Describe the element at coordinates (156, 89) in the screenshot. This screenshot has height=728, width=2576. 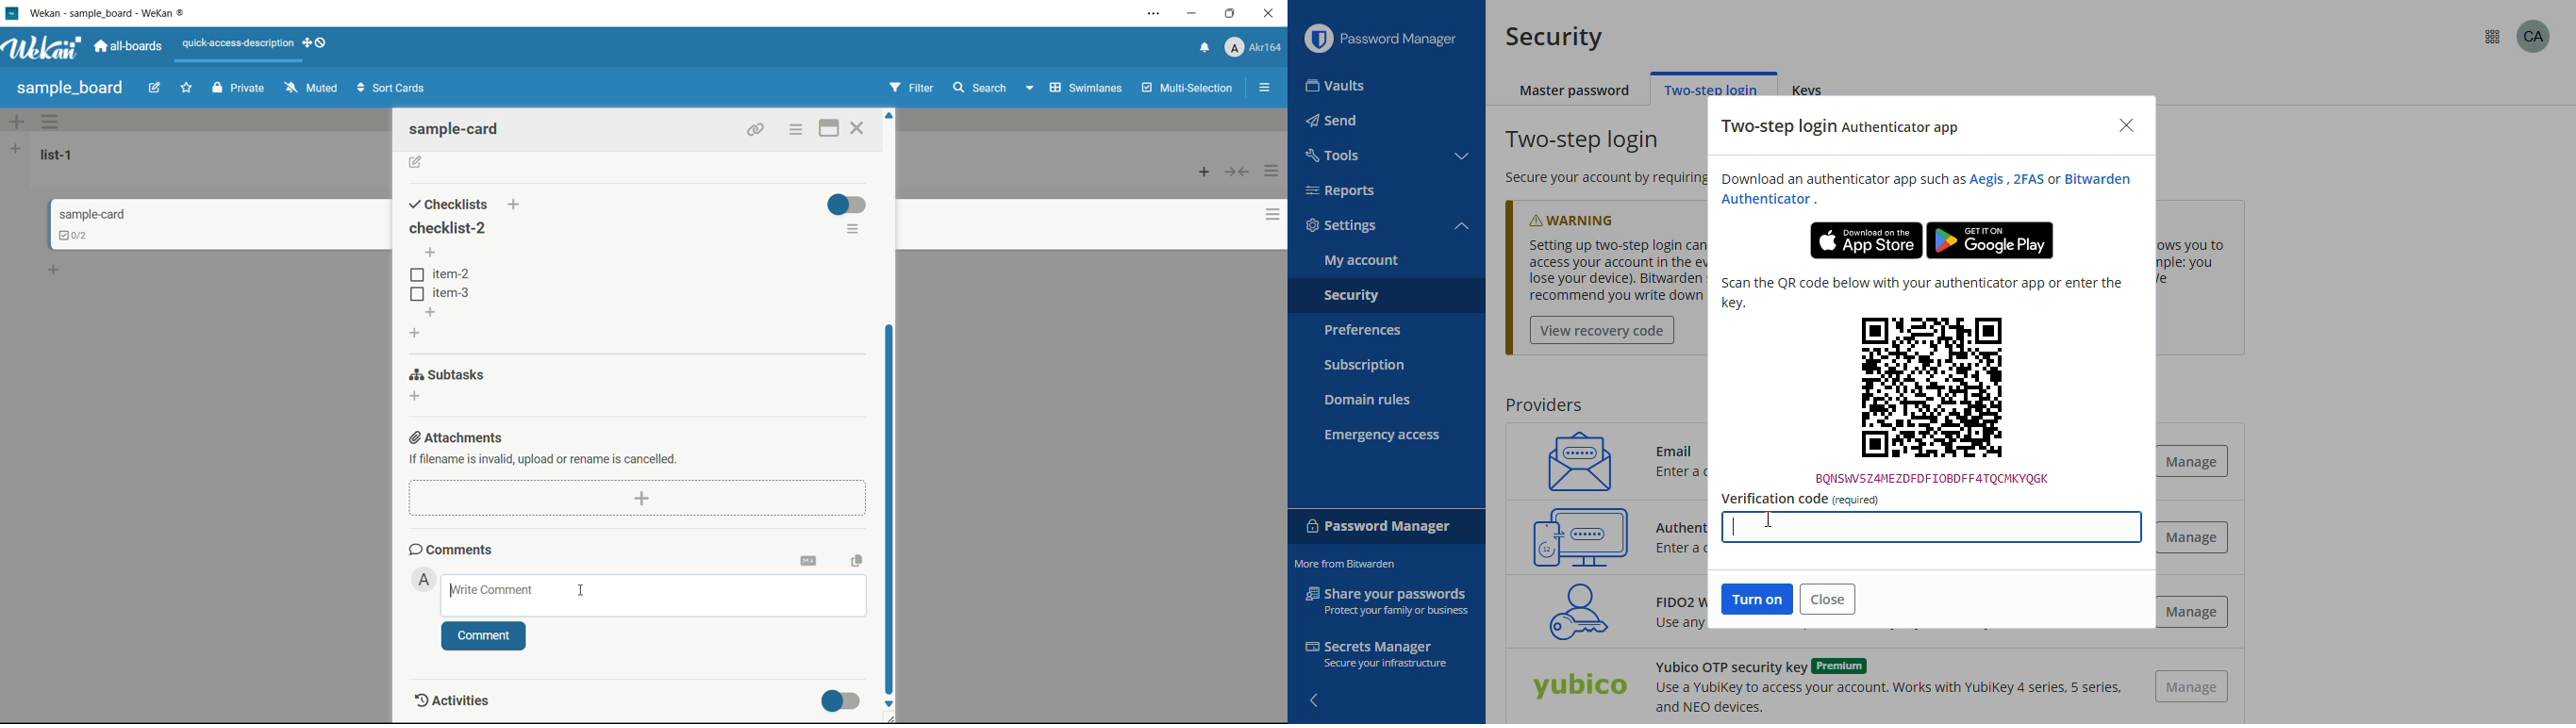
I see `edit` at that location.